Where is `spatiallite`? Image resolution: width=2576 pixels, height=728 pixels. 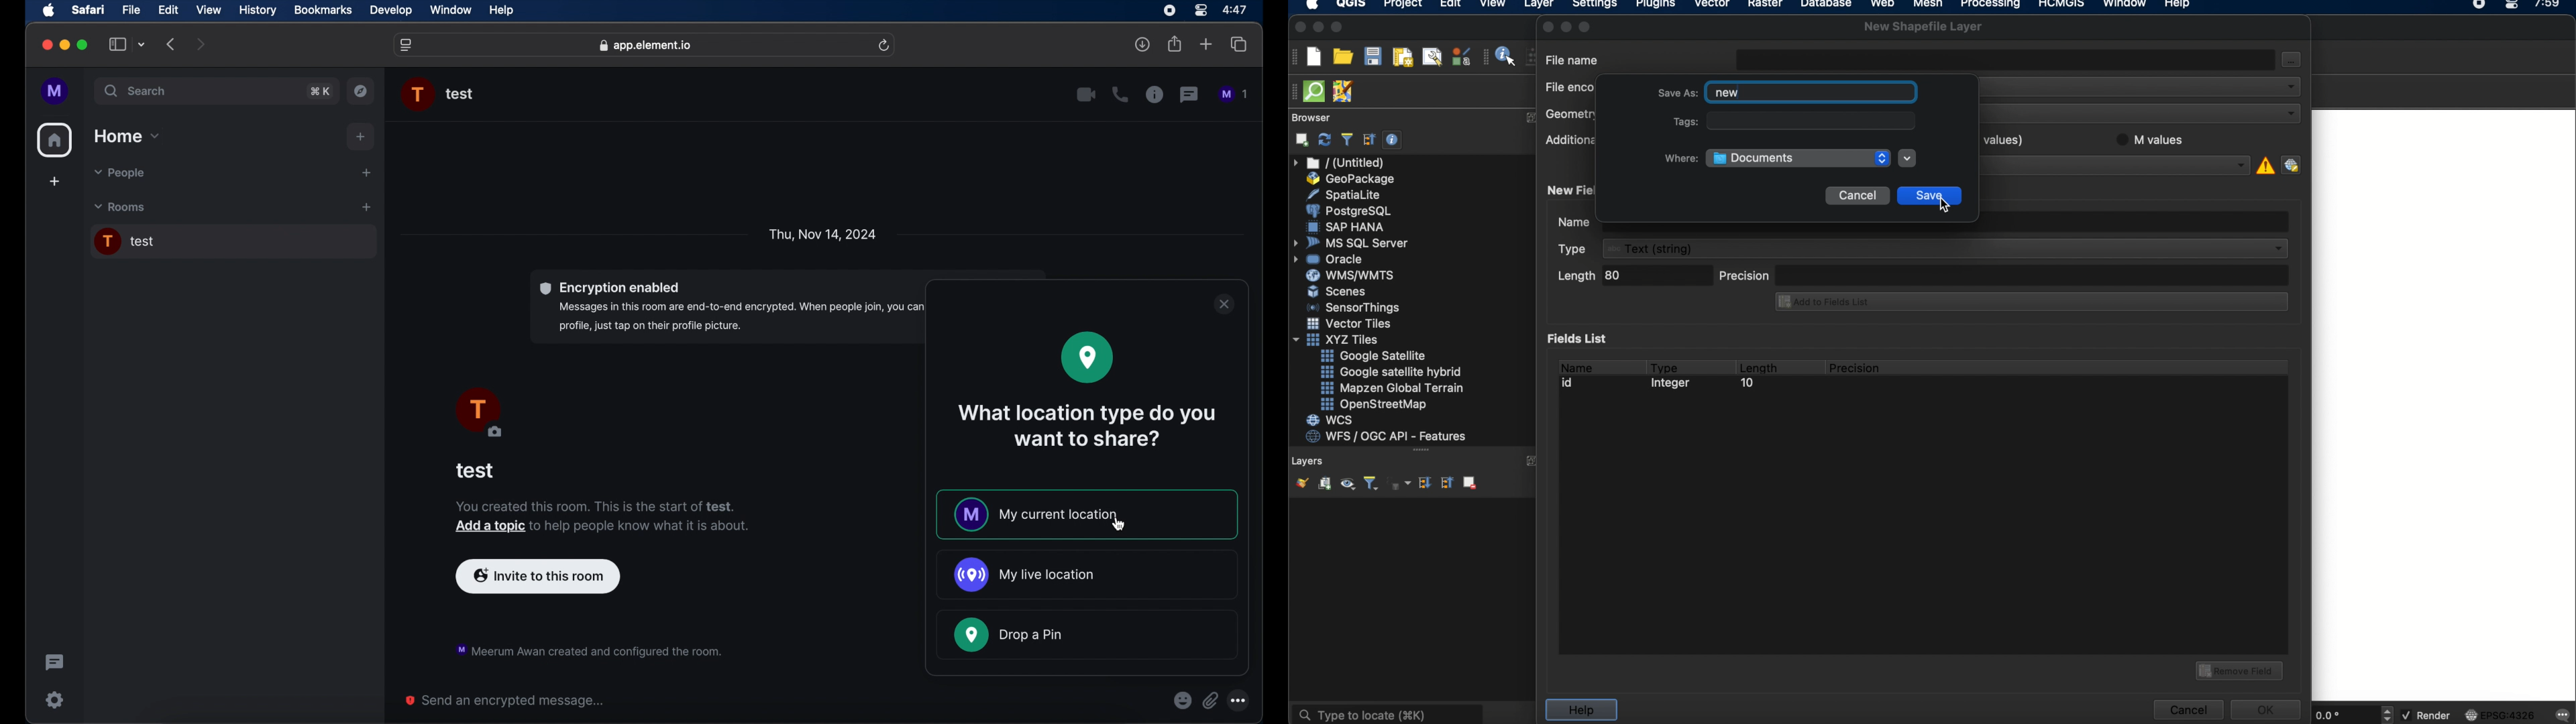 spatiallite is located at coordinates (1346, 194).